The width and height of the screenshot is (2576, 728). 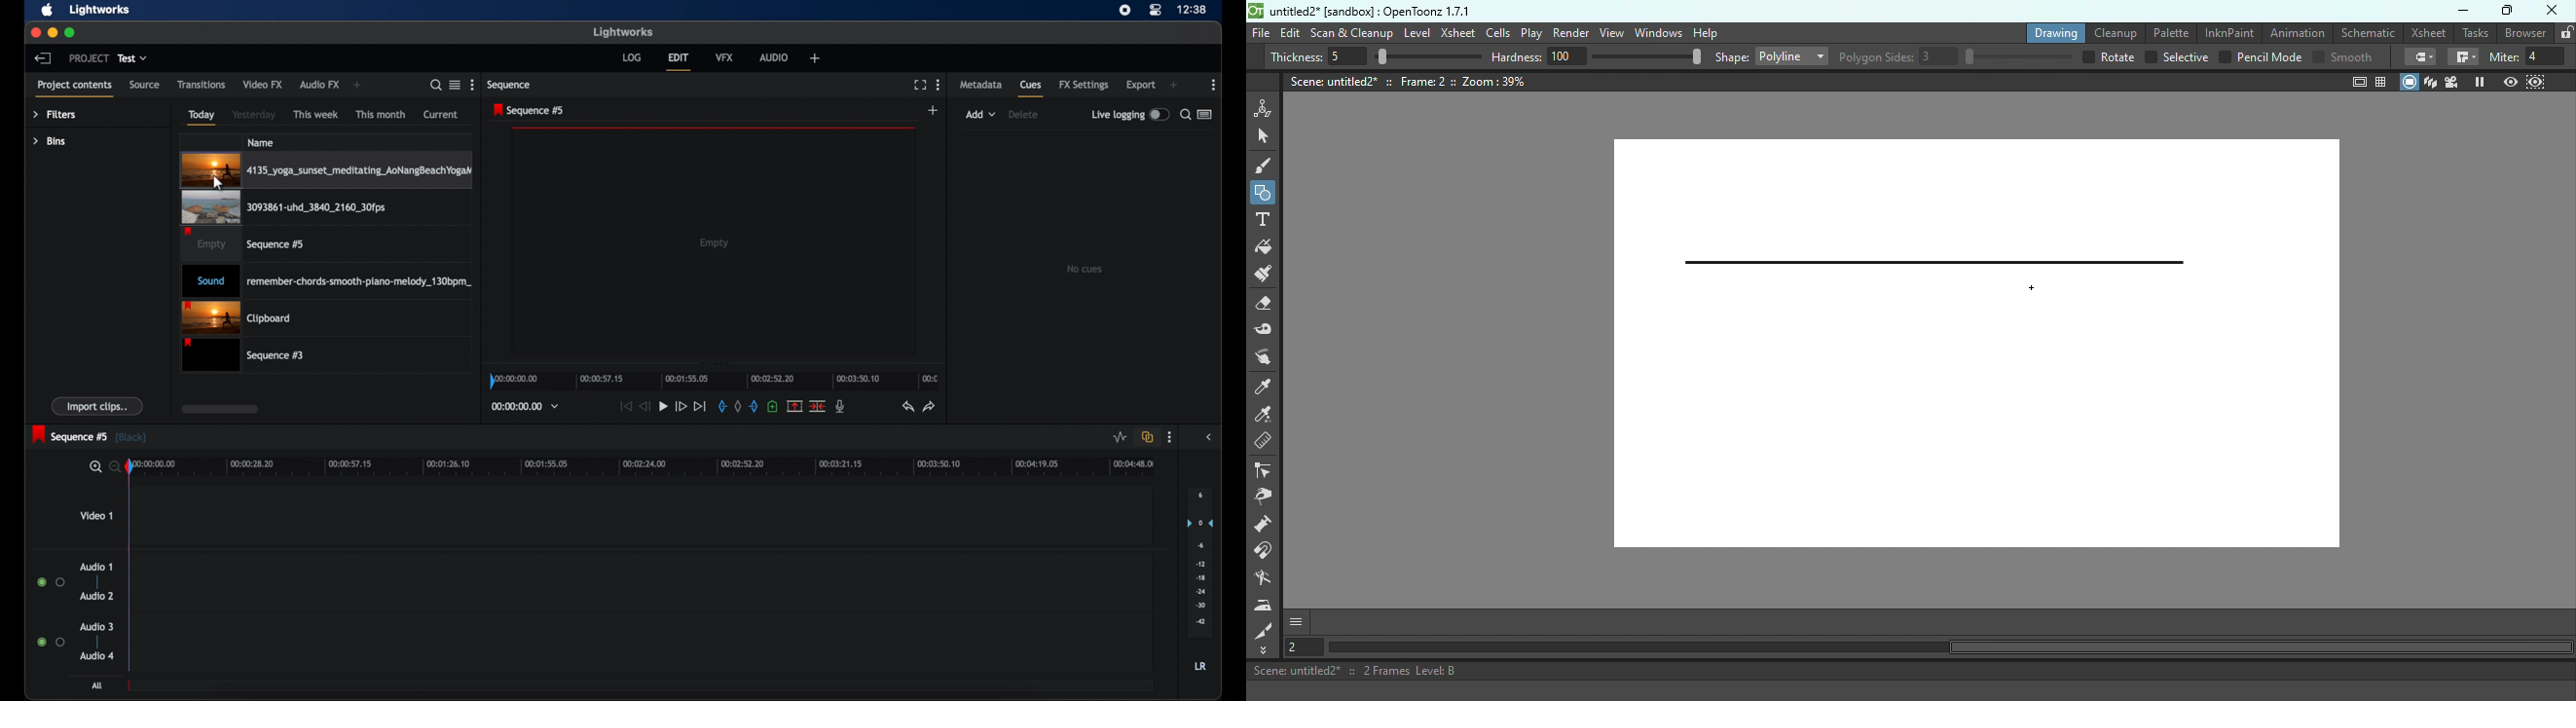 What do you see at coordinates (714, 243) in the screenshot?
I see `empty` at bounding box center [714, 243].